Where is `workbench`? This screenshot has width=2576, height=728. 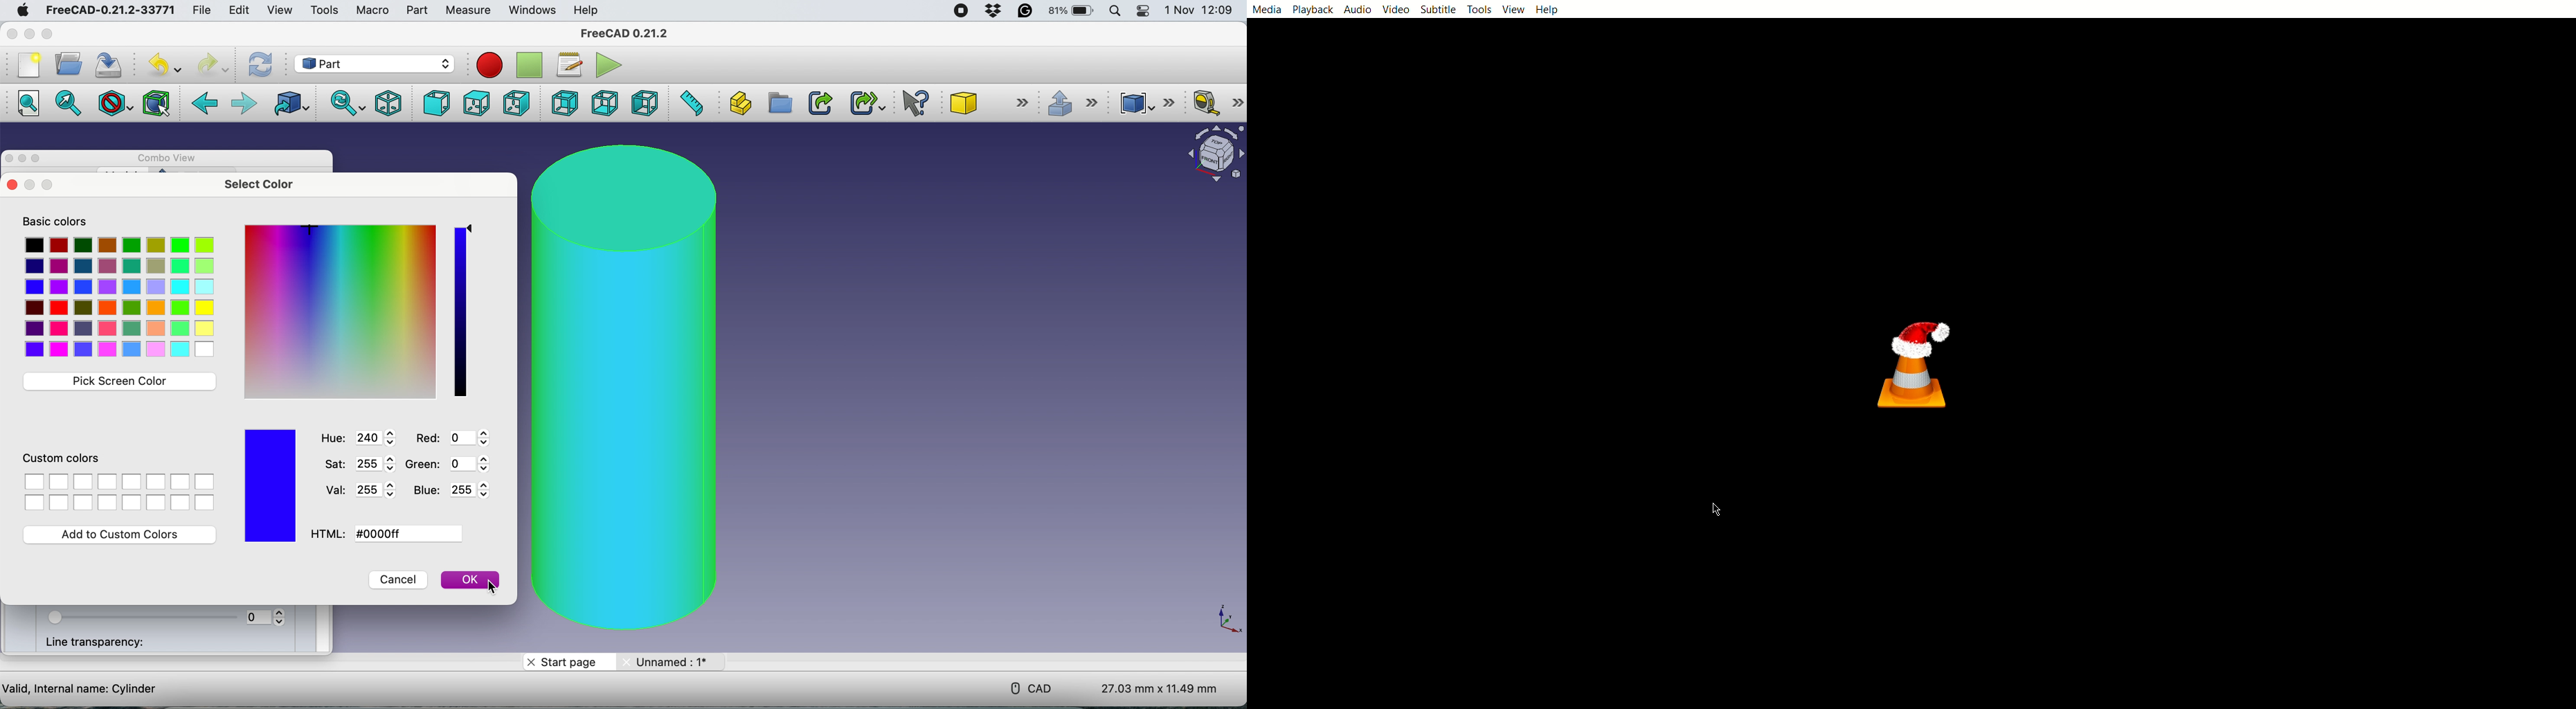 workbench is located at coordinates (377, 63).